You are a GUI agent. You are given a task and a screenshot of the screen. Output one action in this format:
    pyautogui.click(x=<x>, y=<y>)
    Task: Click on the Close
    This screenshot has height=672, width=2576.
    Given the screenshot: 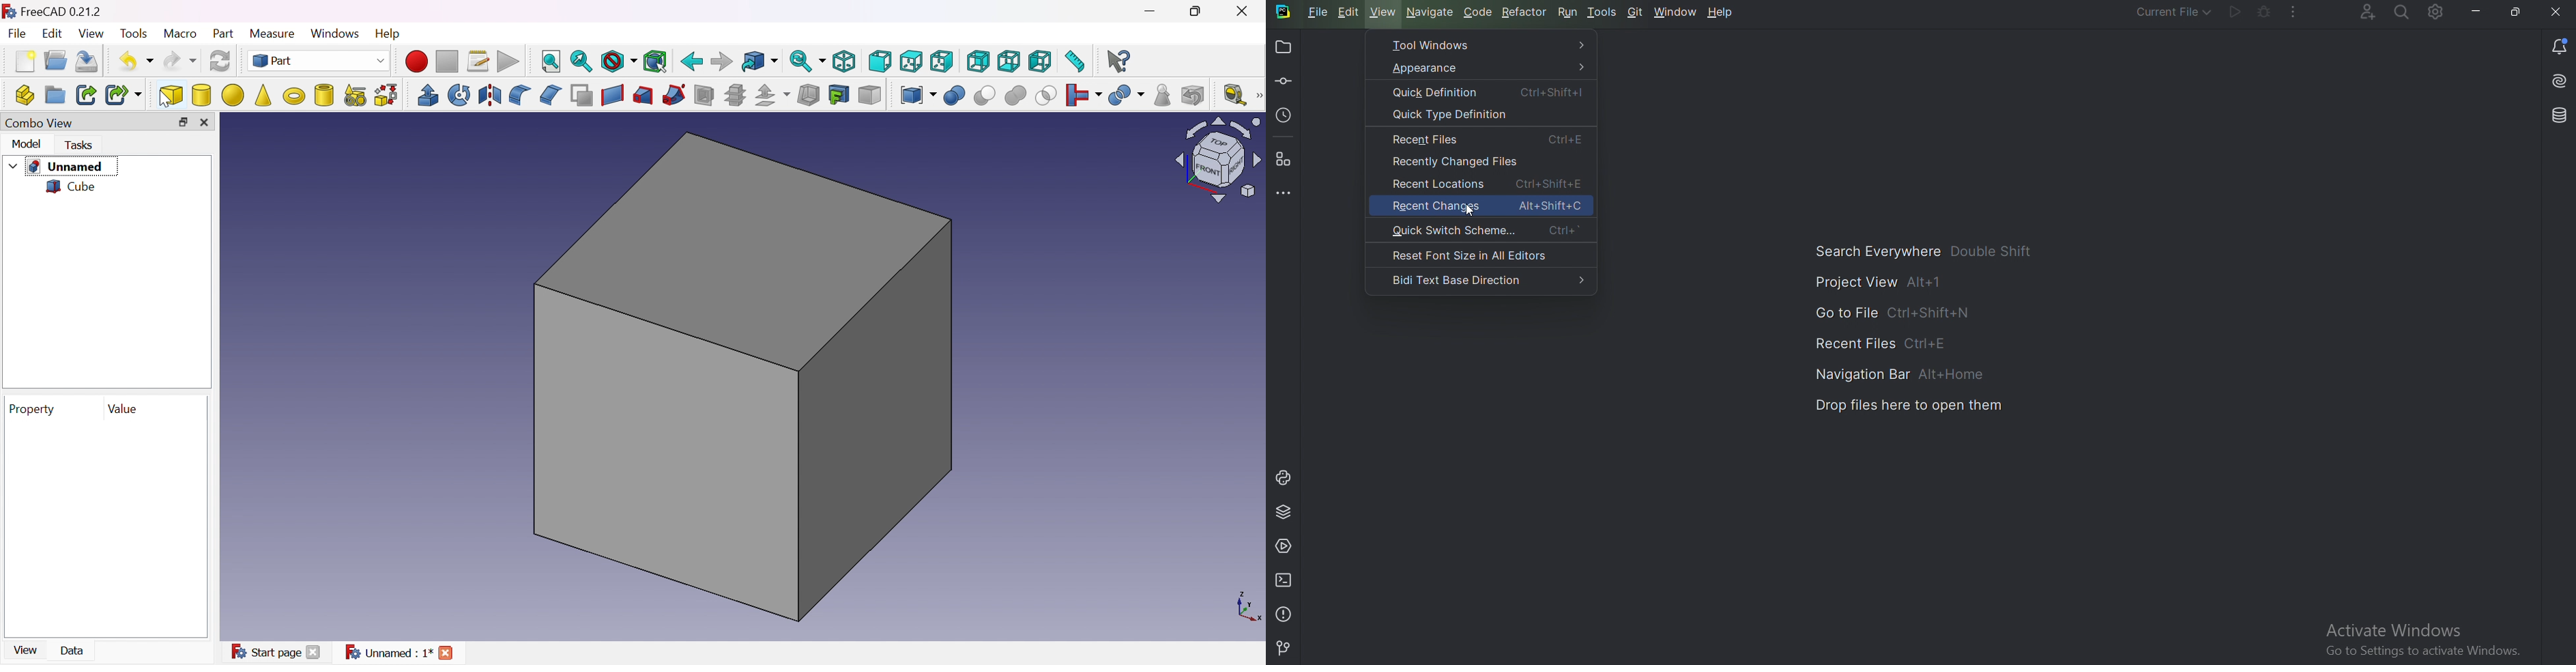 What is the action you would take?
    pyautogui.click(x=1247, y=9)
    